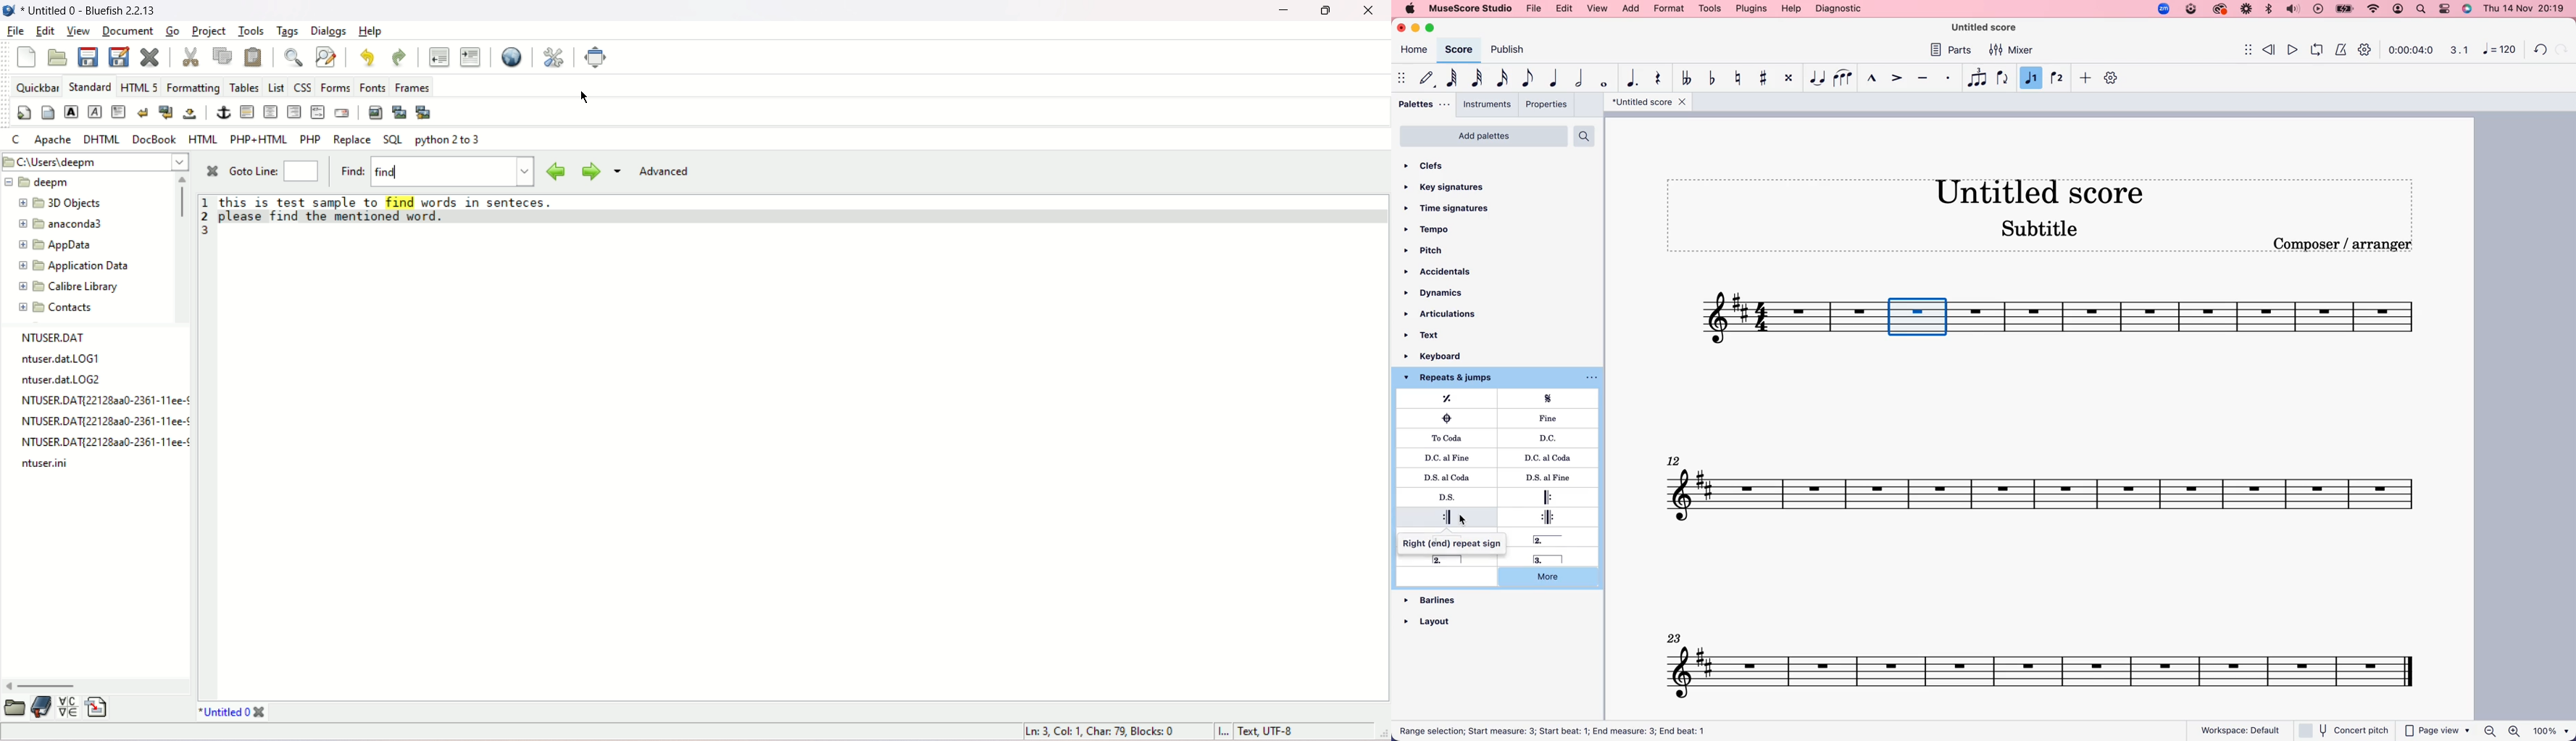 The height and width of the screenshot is (756, 2576). Describe the element at coordinates (276, 173) in the screenshot. I see `goto line:` at that location.